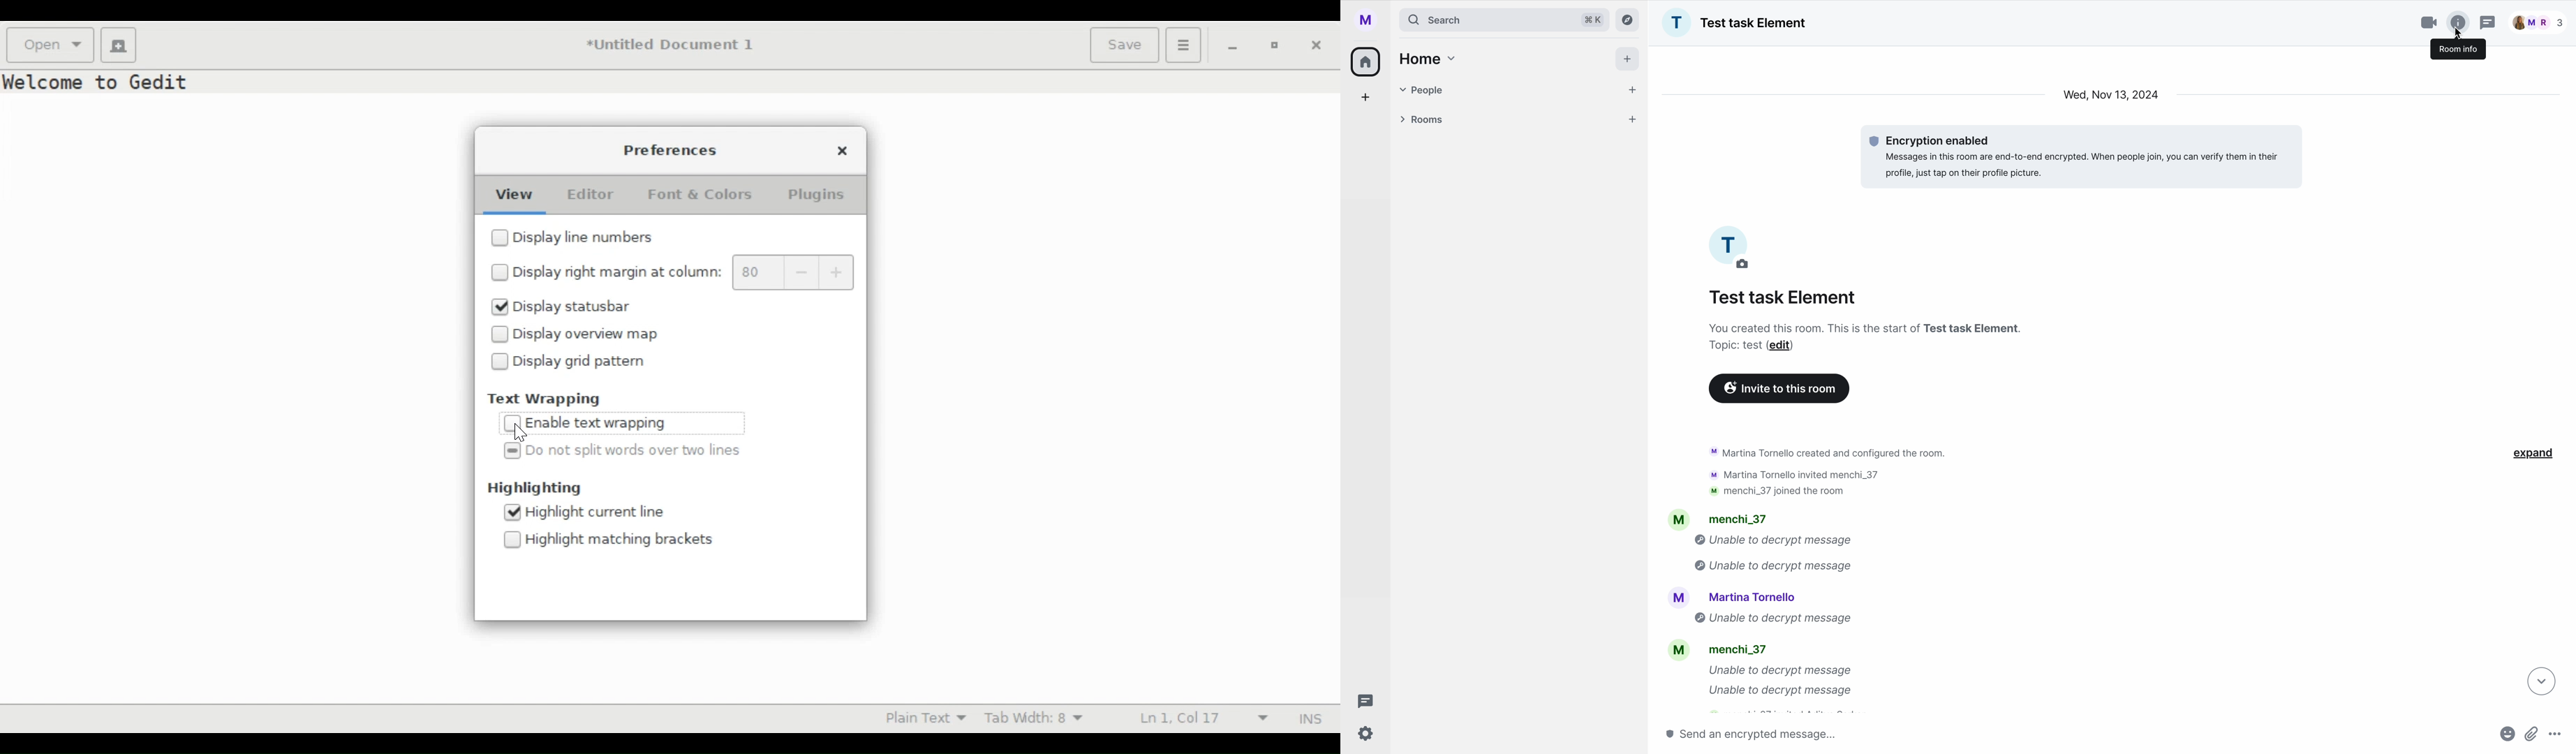 The height and width of the screenshot is (756, 2576). What do you see at coordinates (51, 44) in the screenshot?
I see `Open` at bounding box center [51, 44].